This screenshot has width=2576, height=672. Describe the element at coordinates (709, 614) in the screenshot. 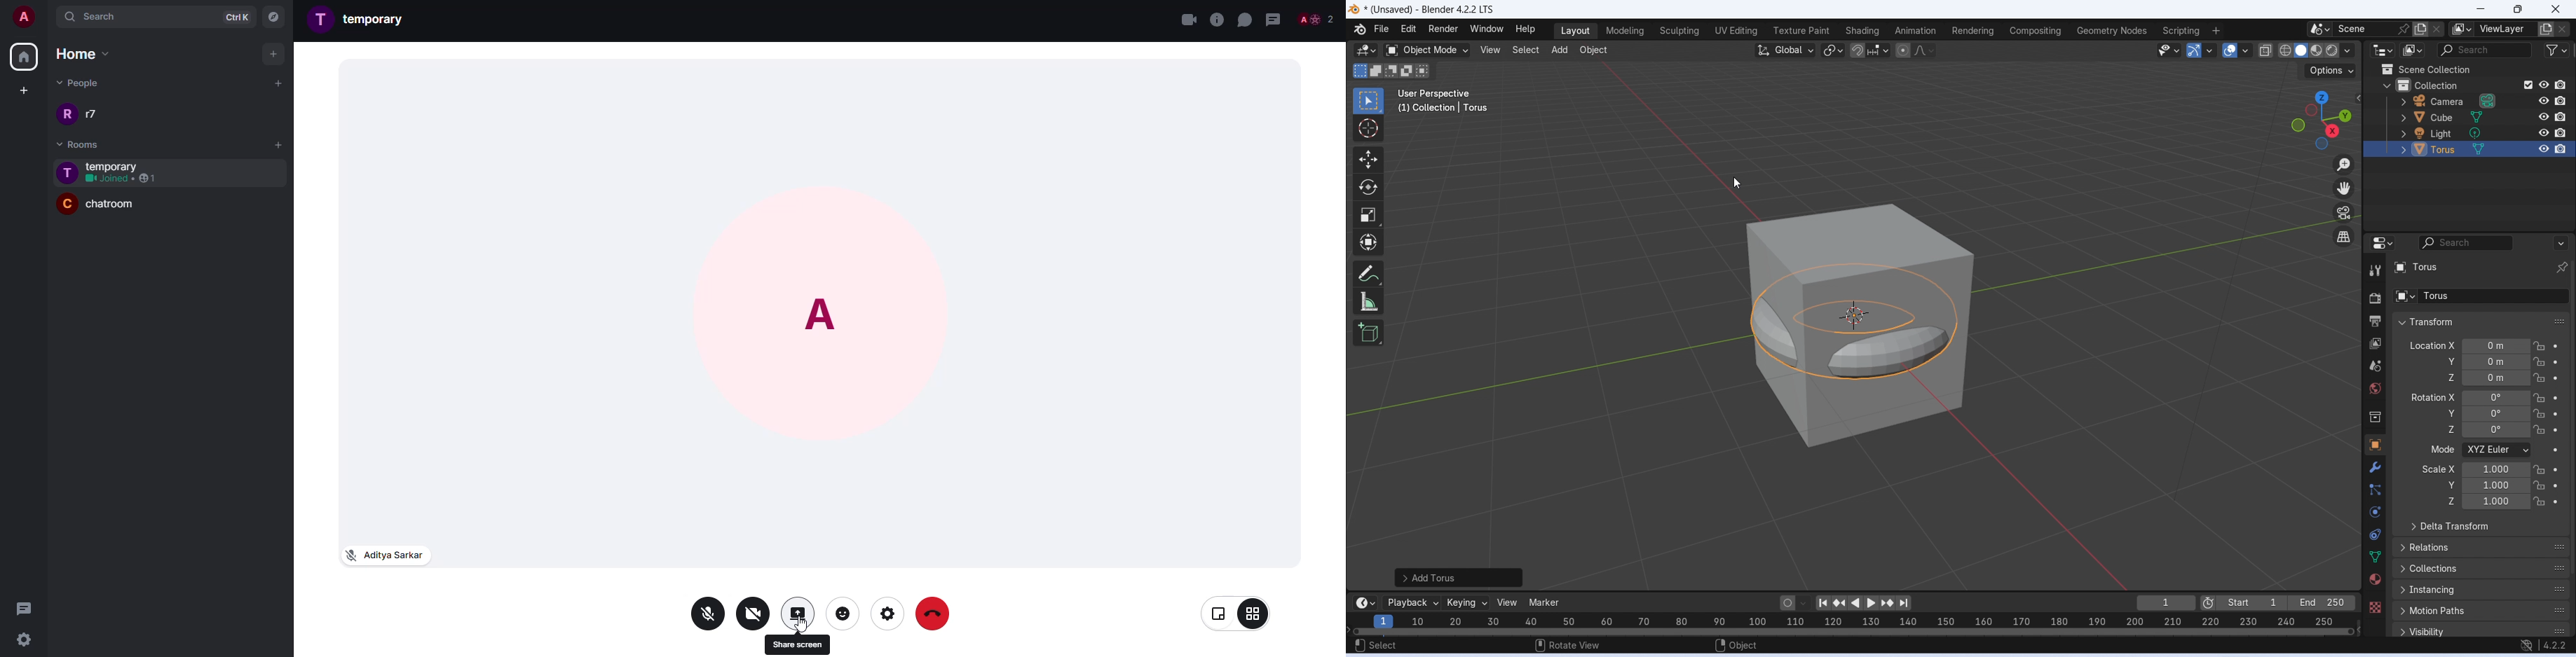

I see `mic off` at that location.